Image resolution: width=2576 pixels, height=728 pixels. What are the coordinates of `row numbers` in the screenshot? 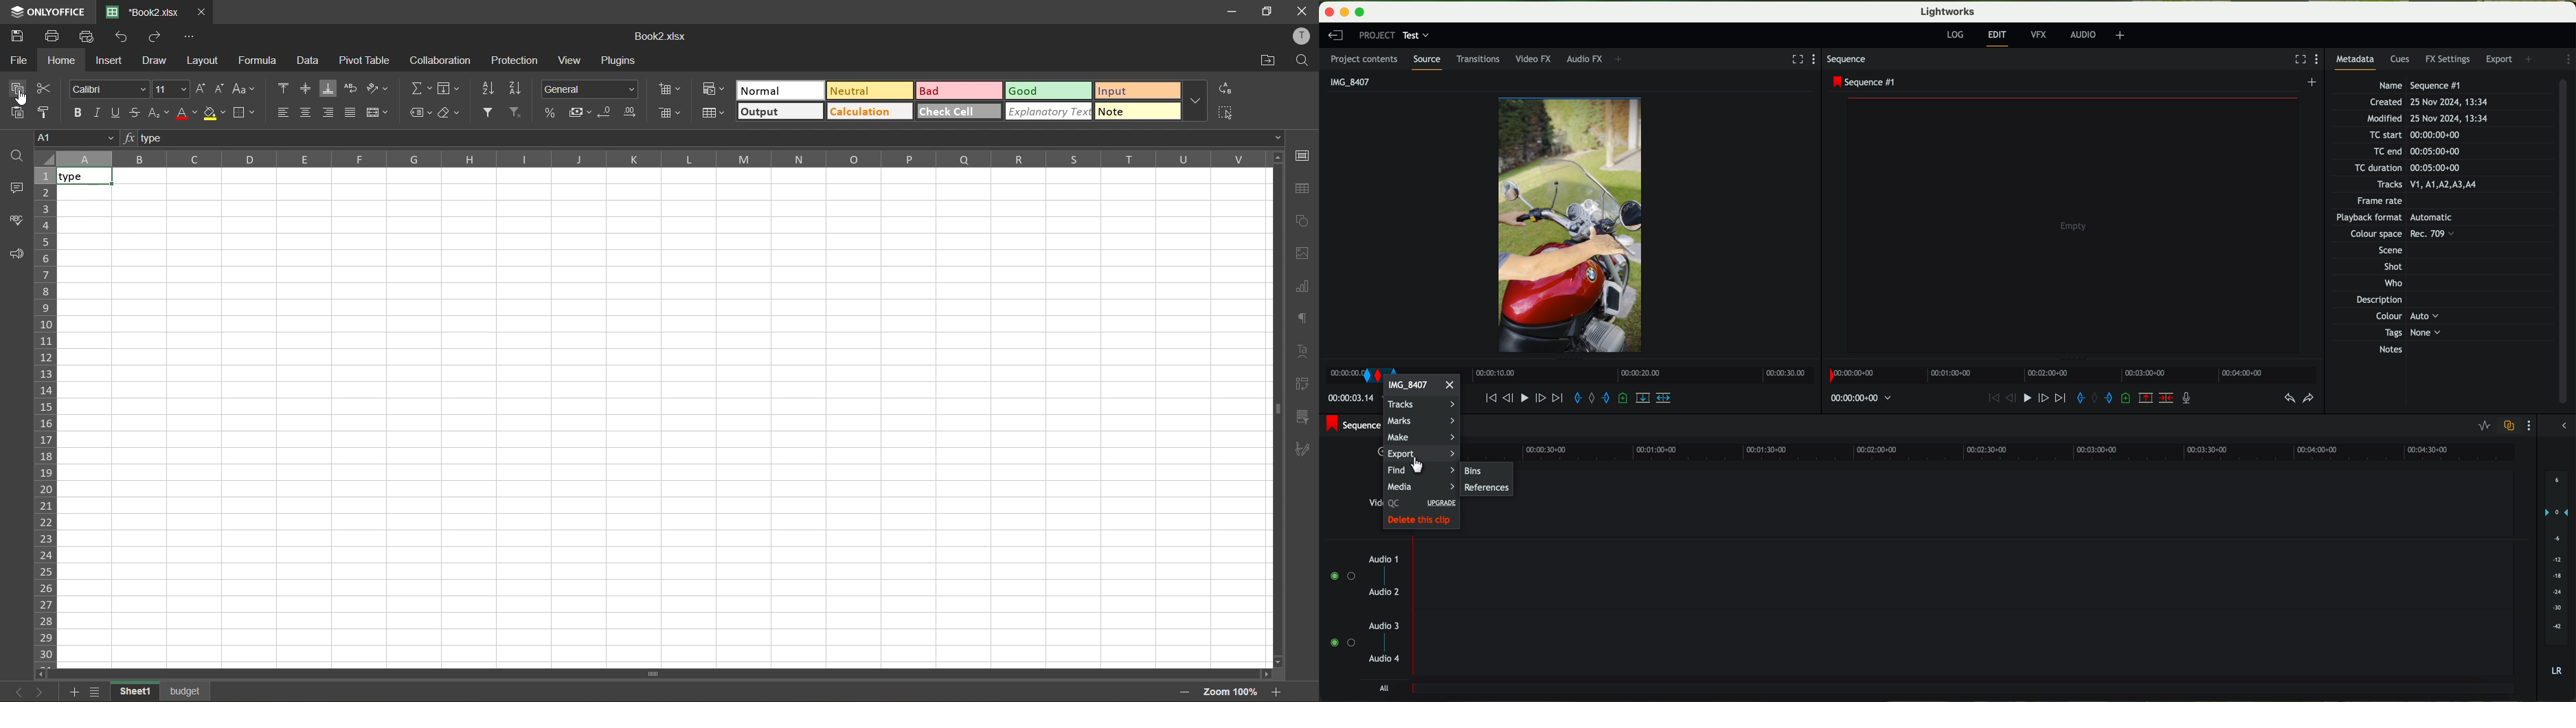 It's located at (45, 417).